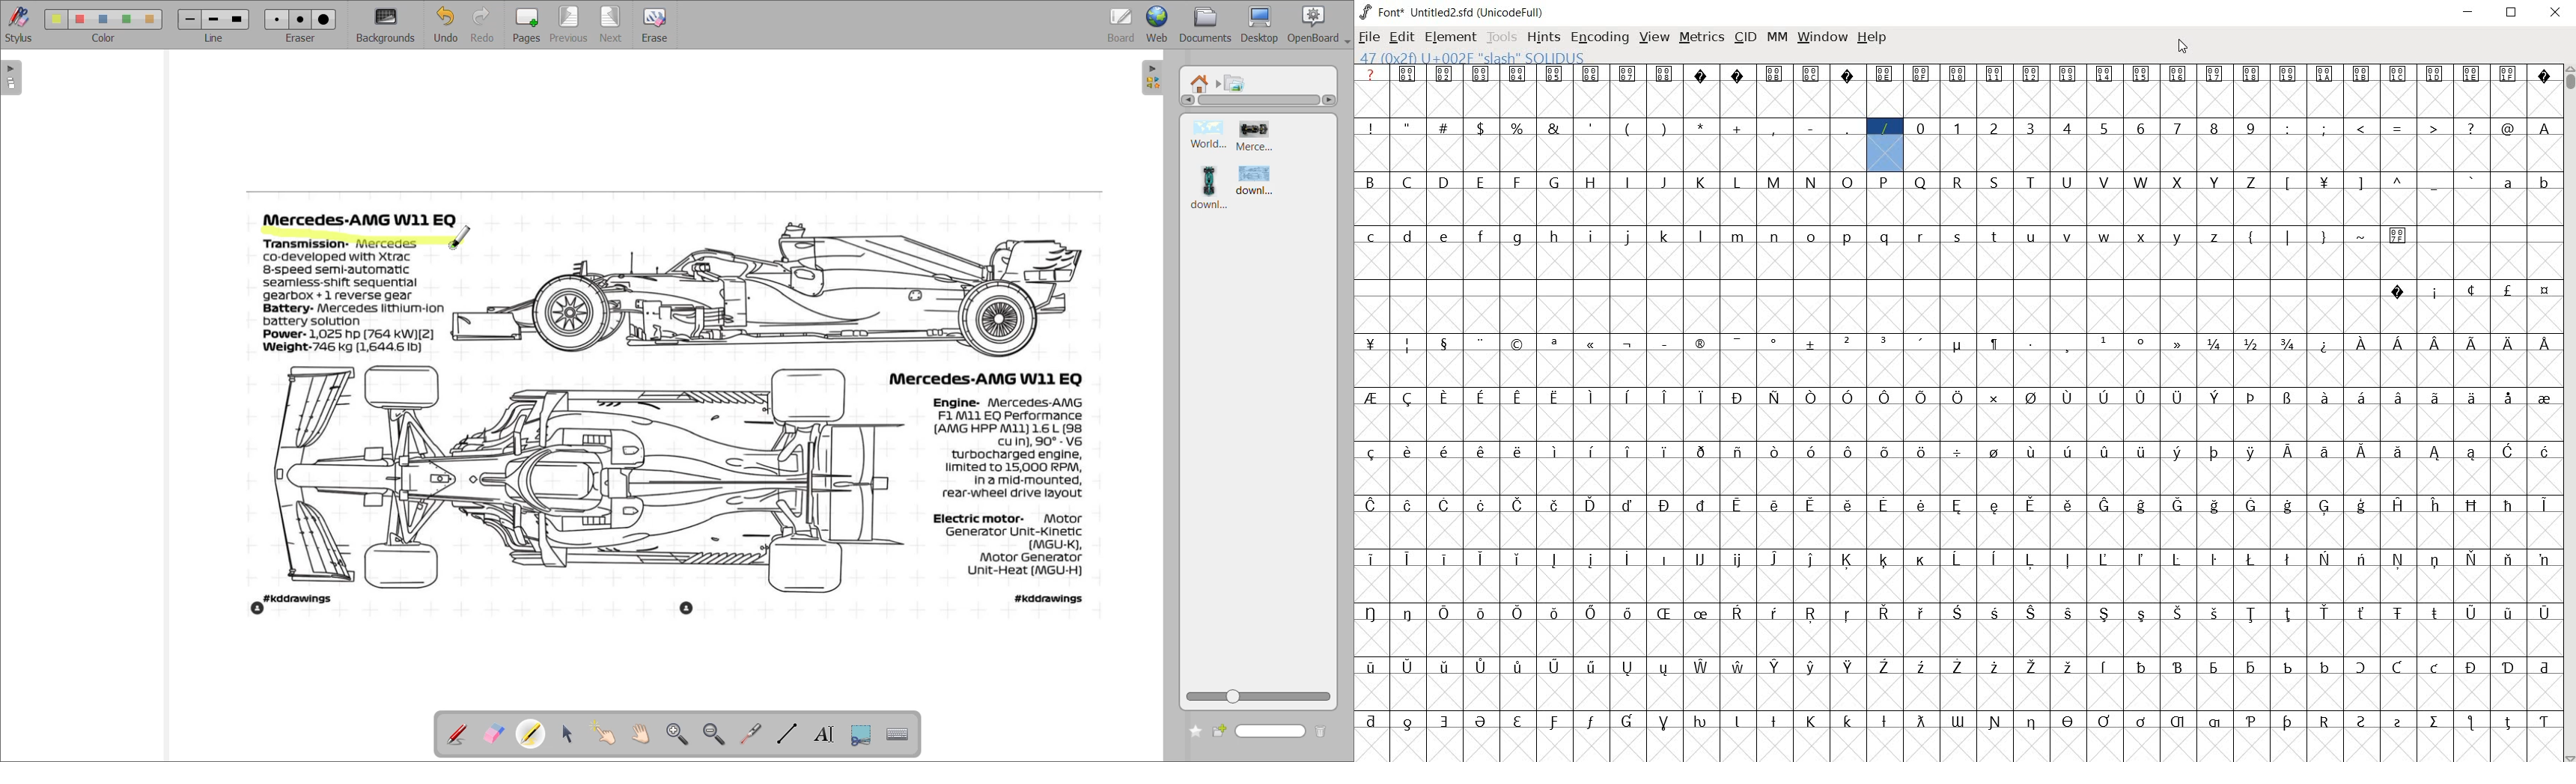 This screenshot has width=2576, height=784. What do you see at coordinates (2471, 668) in the screenshot?
I see `glyph` at bounding box center [2471, 668].